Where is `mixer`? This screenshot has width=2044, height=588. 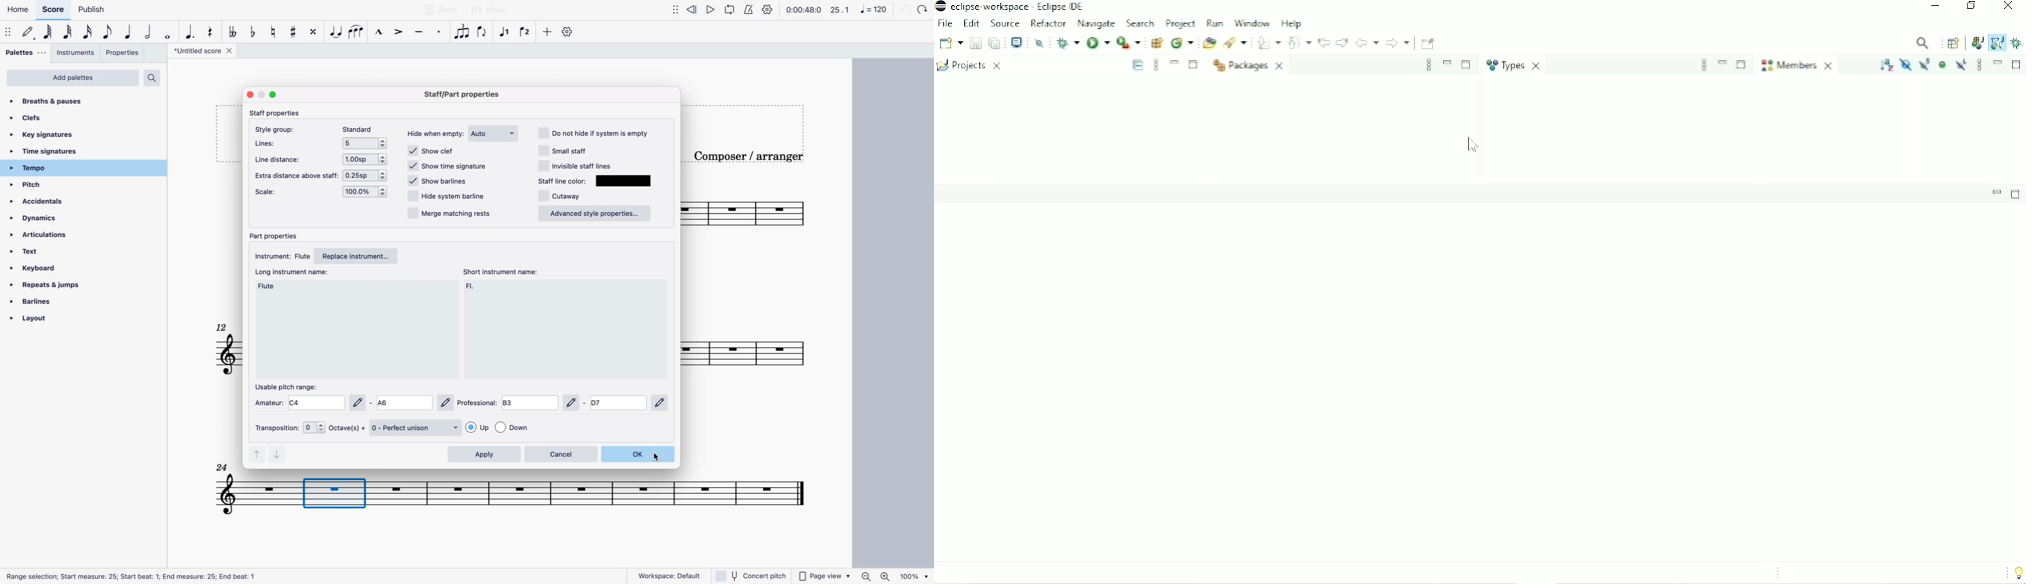
mixer is located at coordinates (489, 11).